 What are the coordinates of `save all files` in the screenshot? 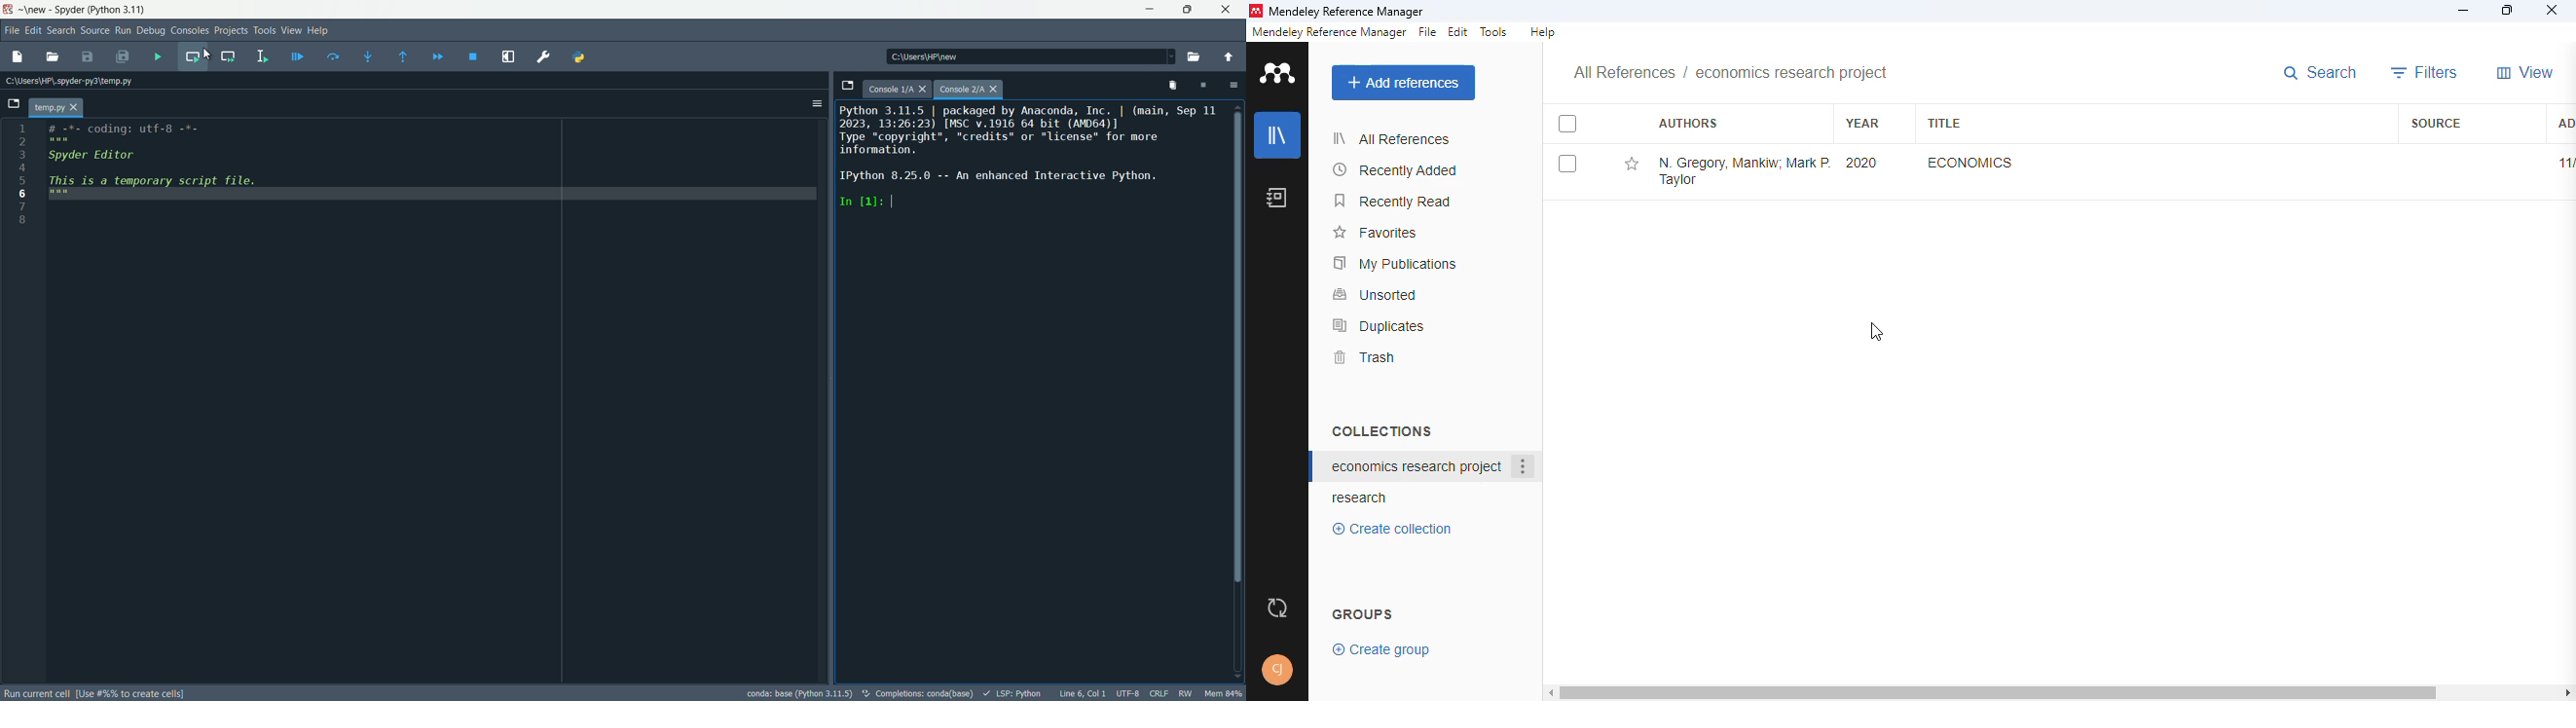 It's located at (123, 57).